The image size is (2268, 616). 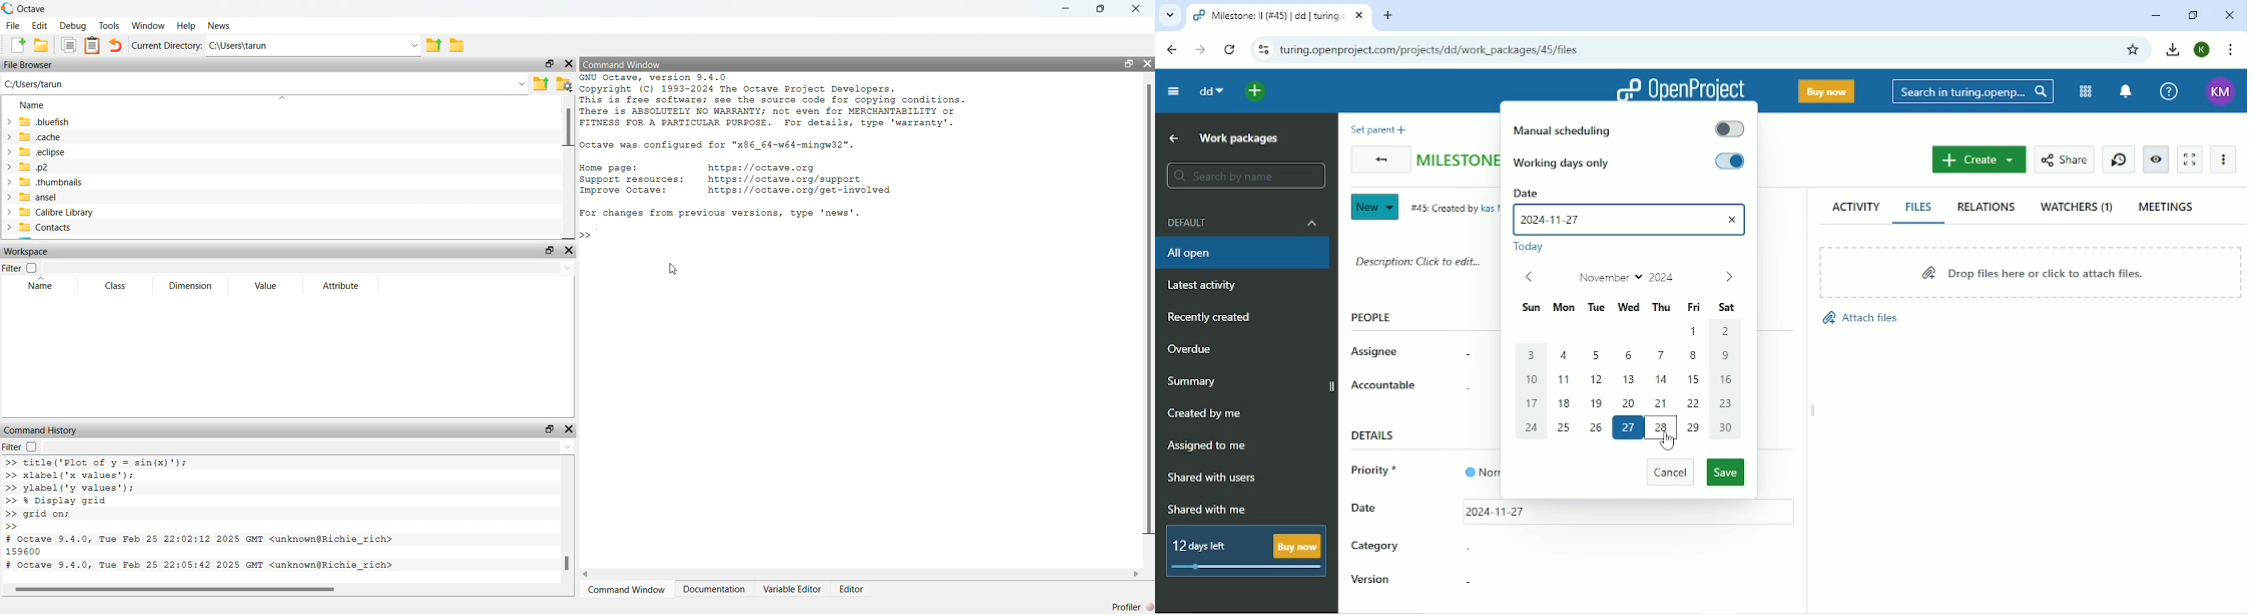 What do you see at coordinates (1373, 207) in the screenshot?
I see `New` at bounding box center [1373, 207].